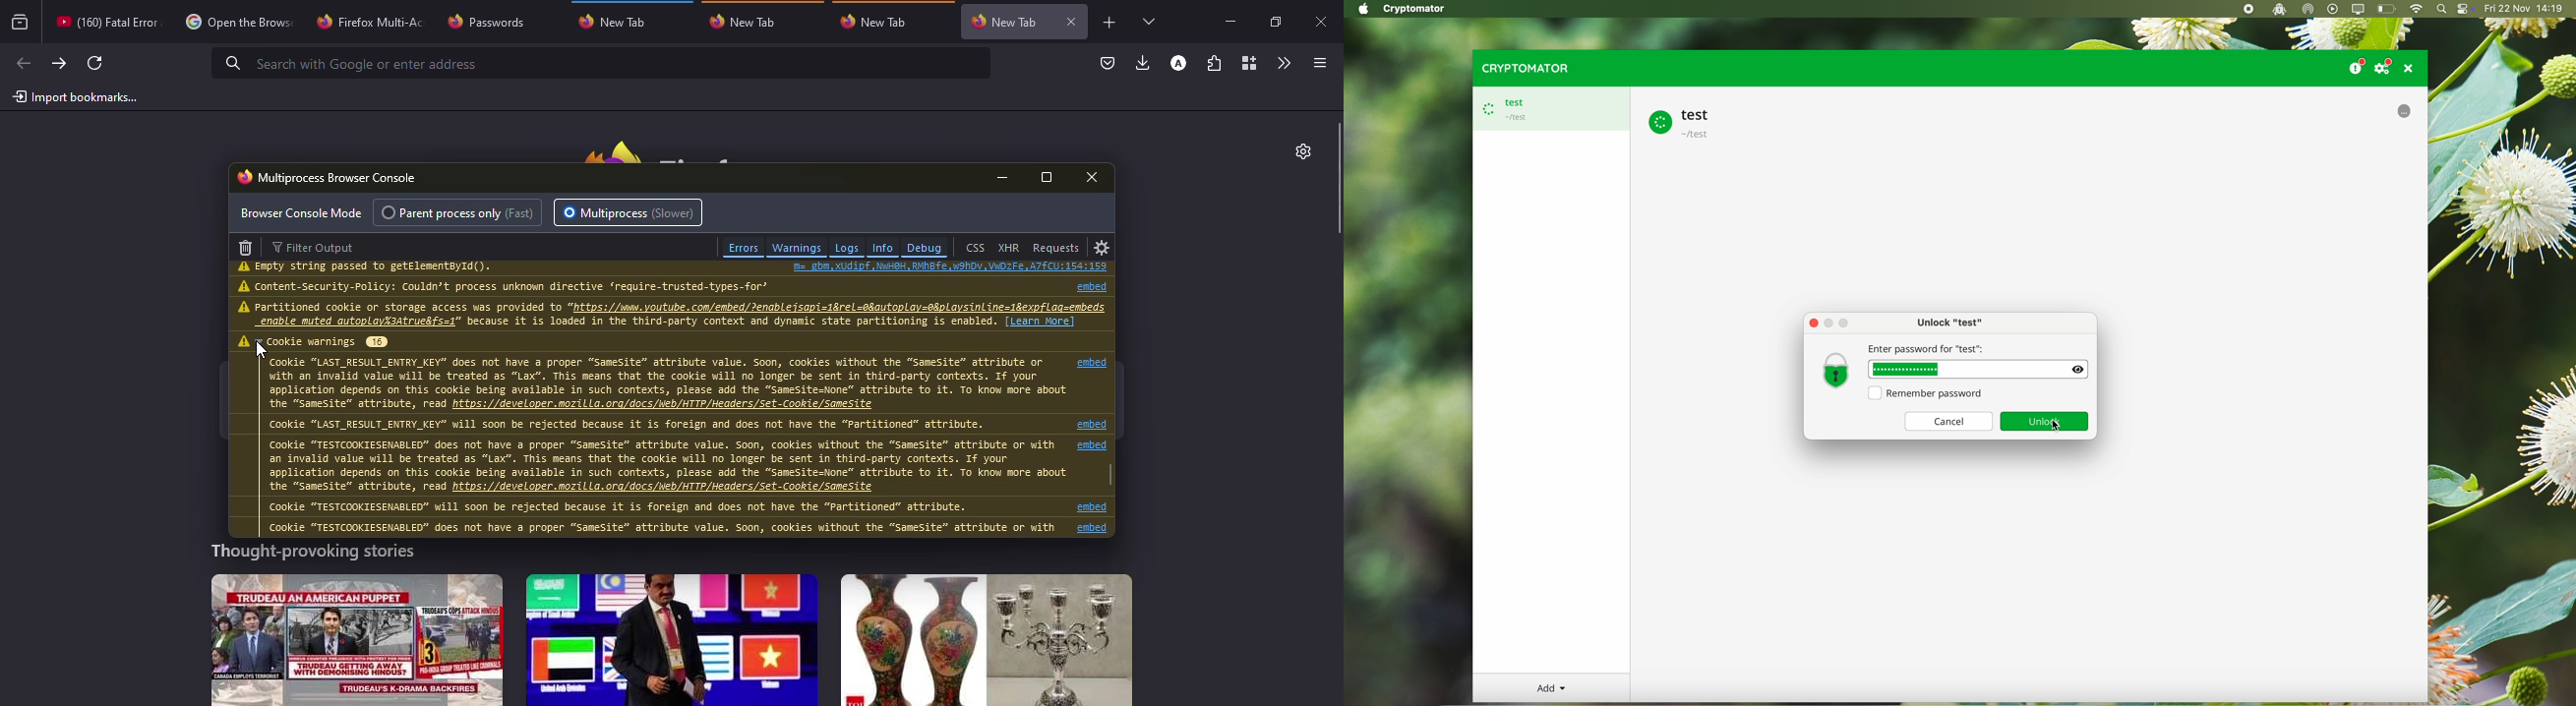 Image resolution: width=2576 pixels, height=728 pixels. I want to click on close, so click(1073, 22).